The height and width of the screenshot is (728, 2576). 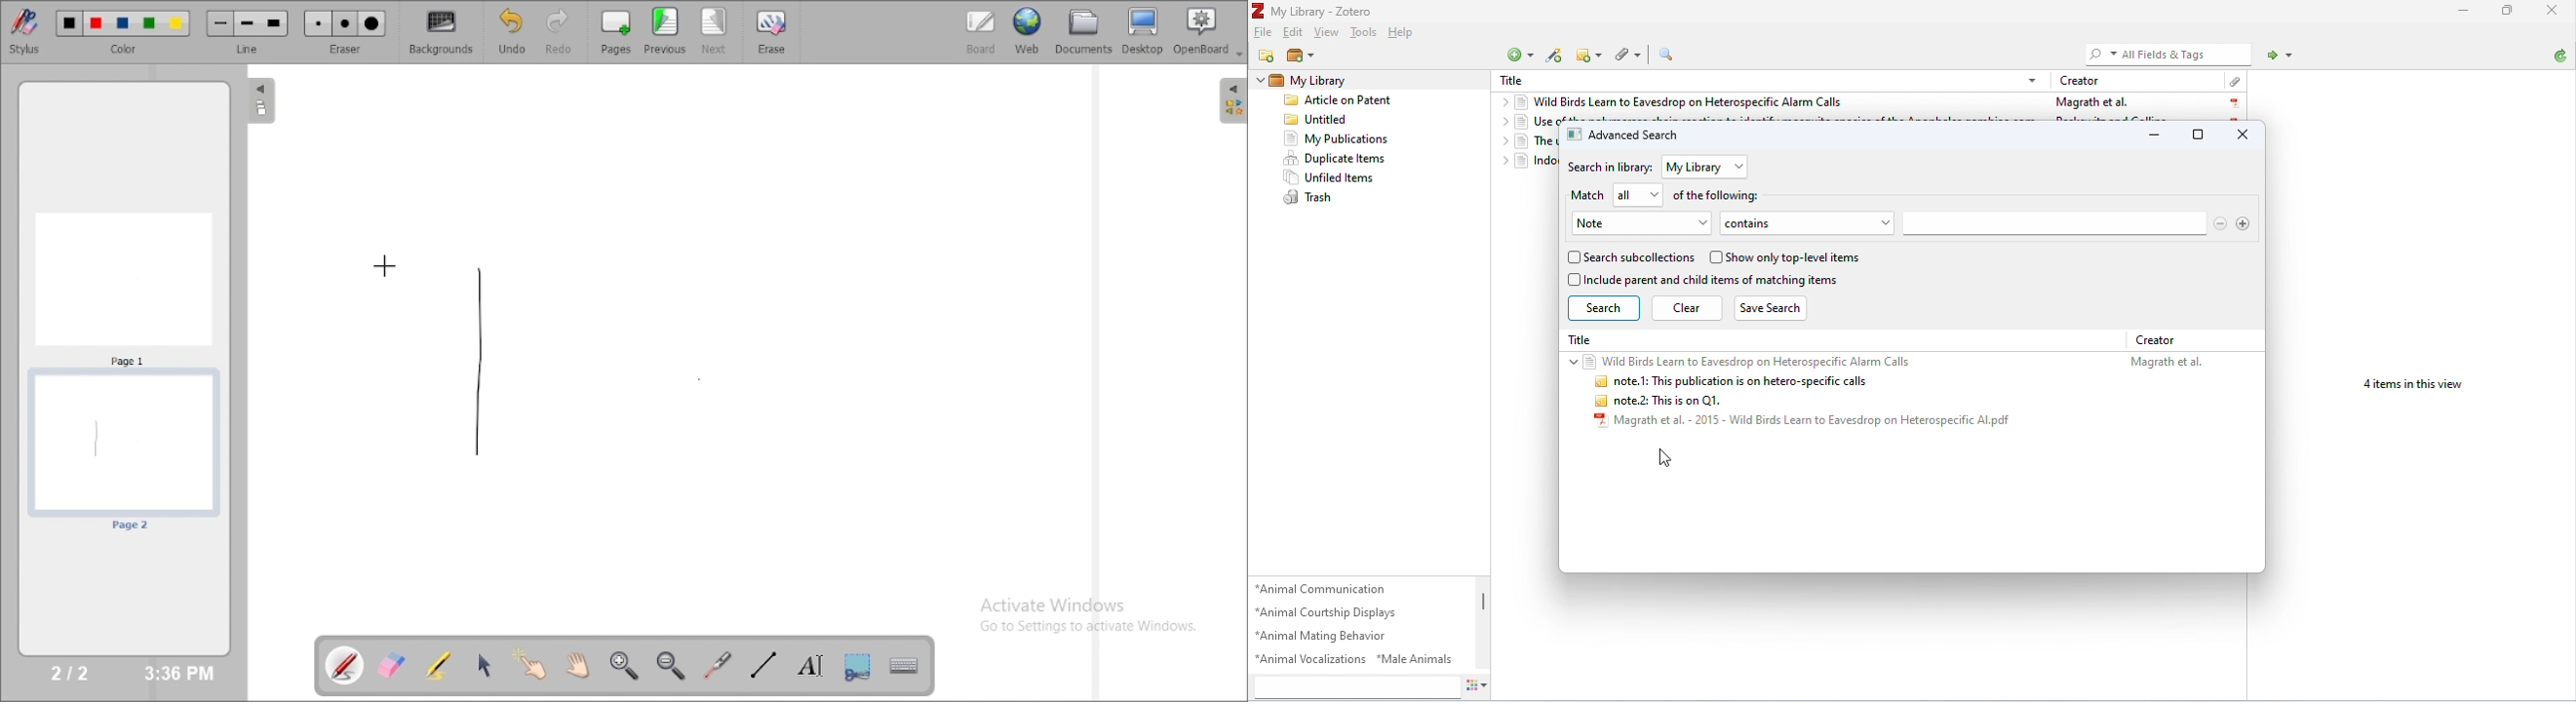 I want to click on animal courtship displays, so click(x=1329, y=614).